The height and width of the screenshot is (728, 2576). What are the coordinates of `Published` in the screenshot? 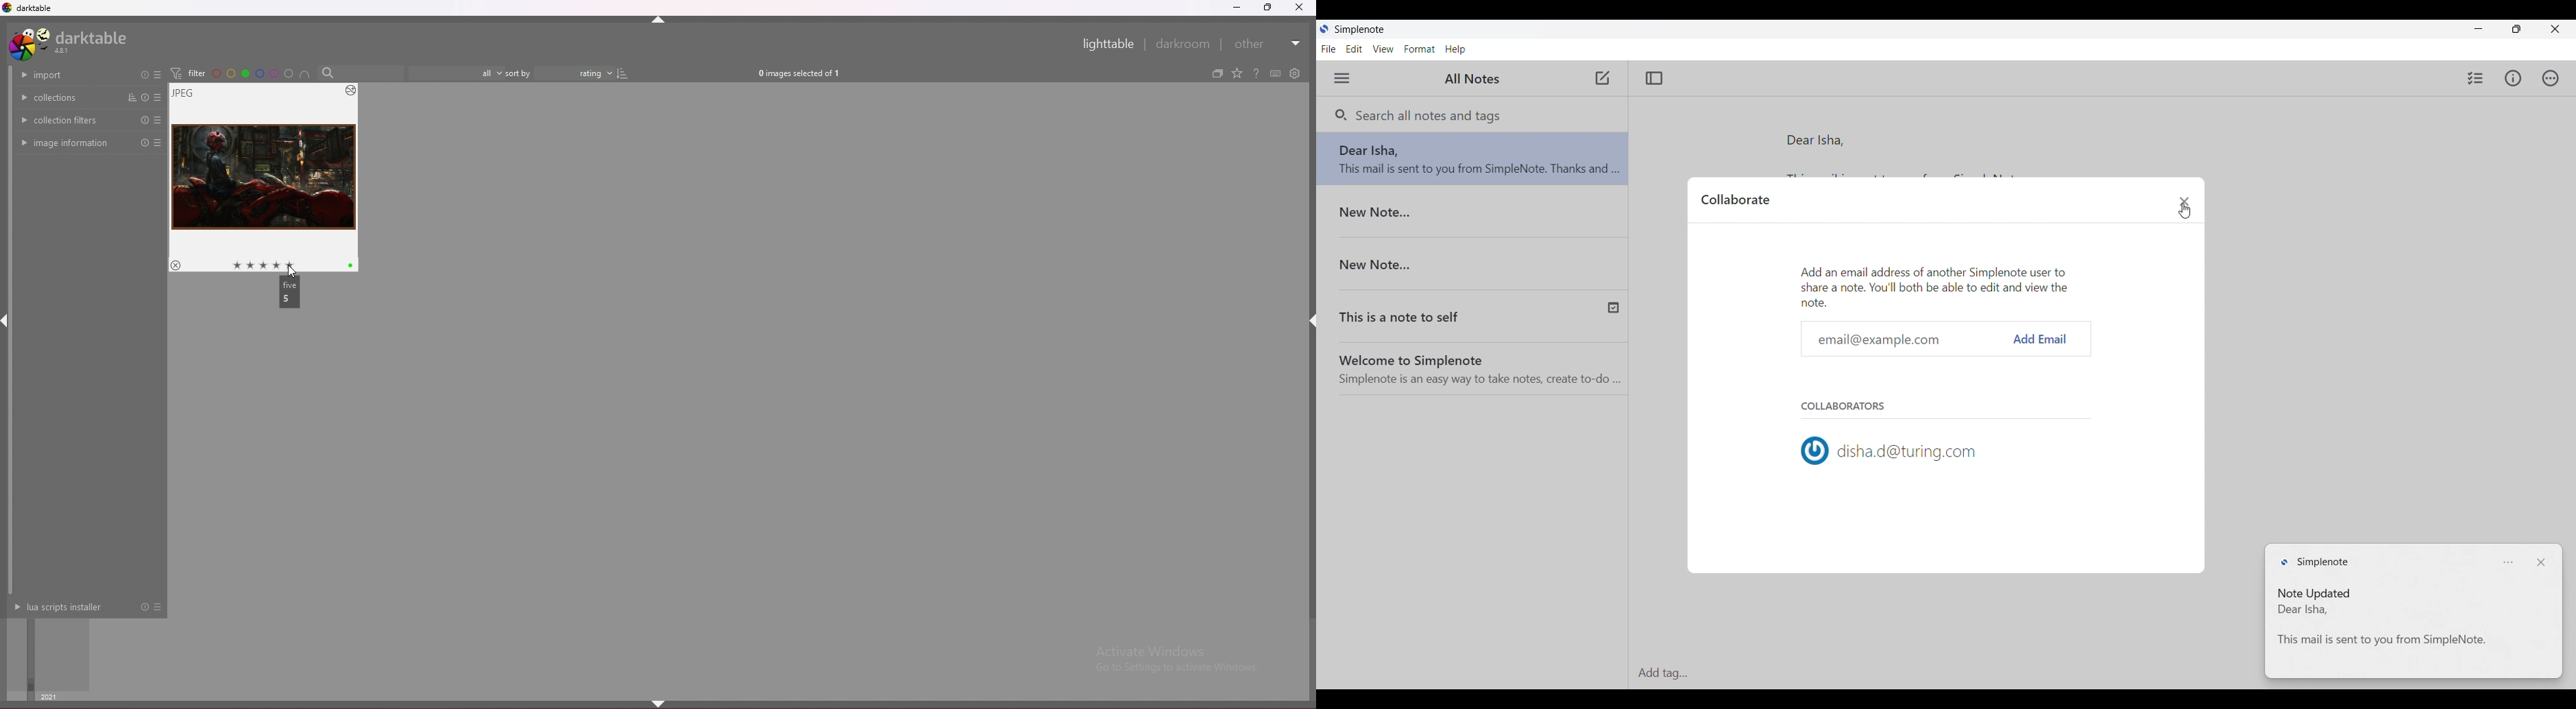 It's located at (1612, 309).